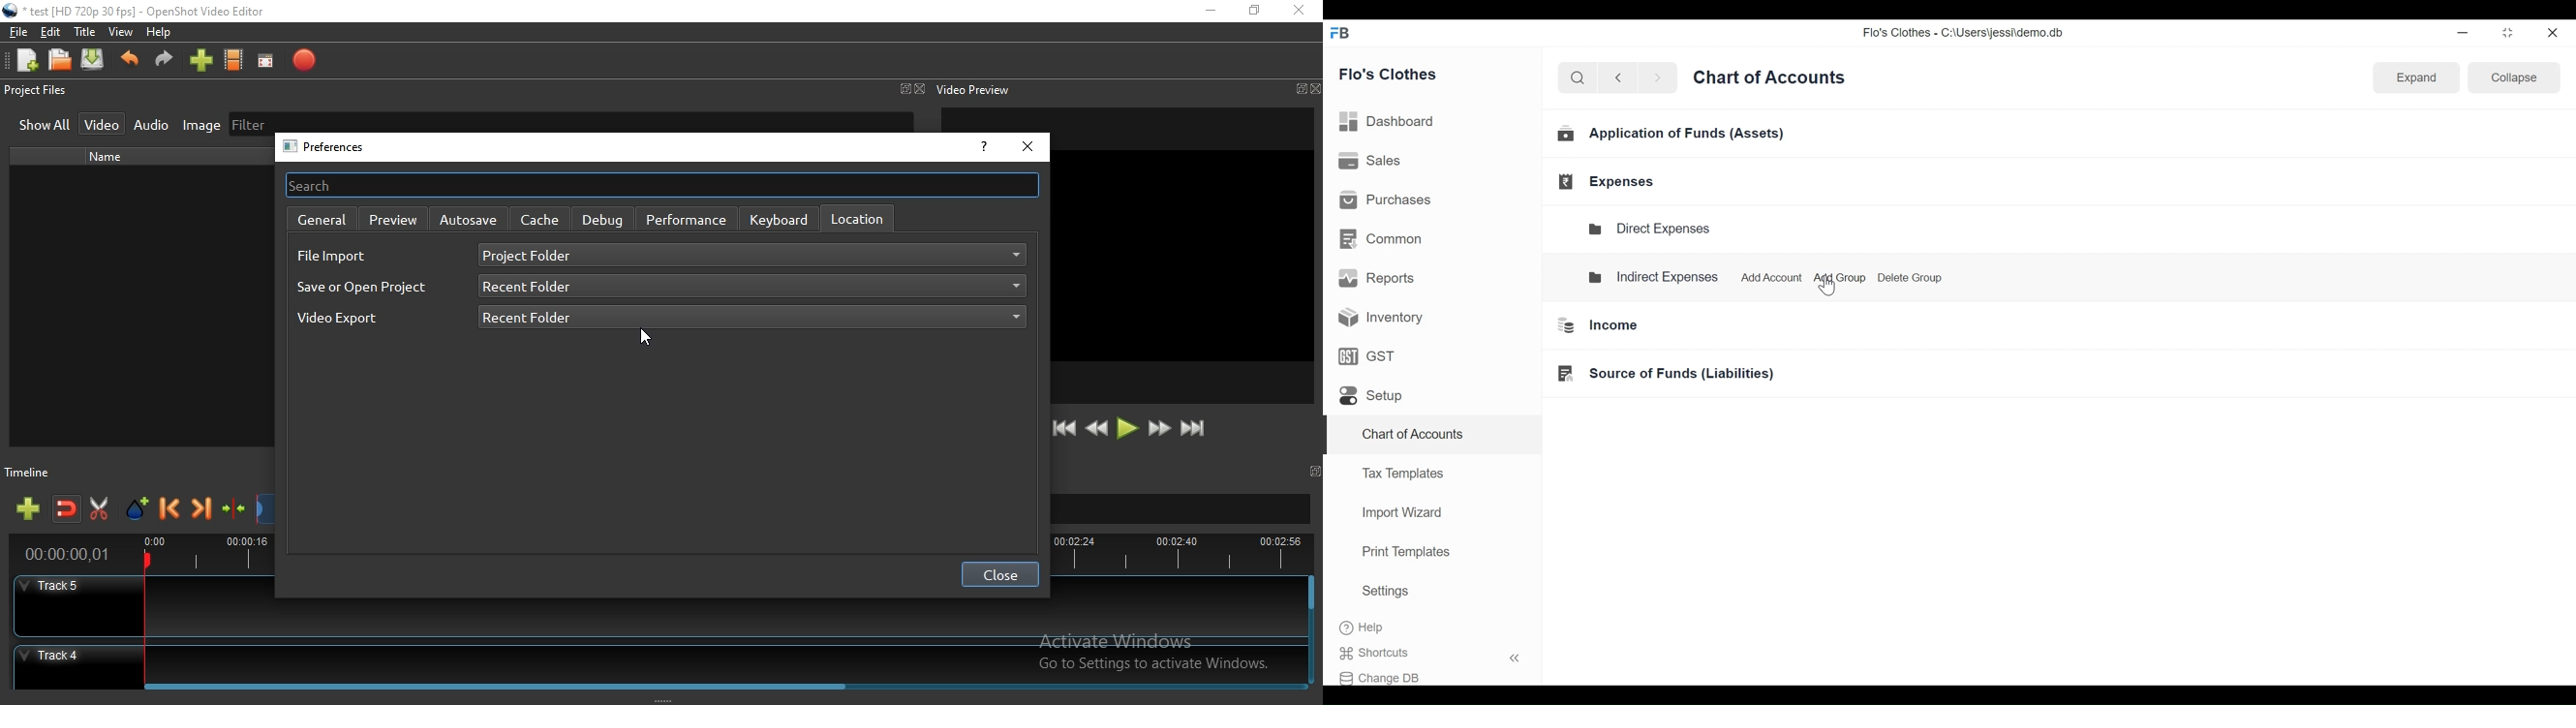 The height and width of the screenshot is (728, 2576). Describe the element at coordinates (144, 14) in the screenshot. I see `" test [HD 720p 30 fps] - OpenShot Video Editor` at that location.